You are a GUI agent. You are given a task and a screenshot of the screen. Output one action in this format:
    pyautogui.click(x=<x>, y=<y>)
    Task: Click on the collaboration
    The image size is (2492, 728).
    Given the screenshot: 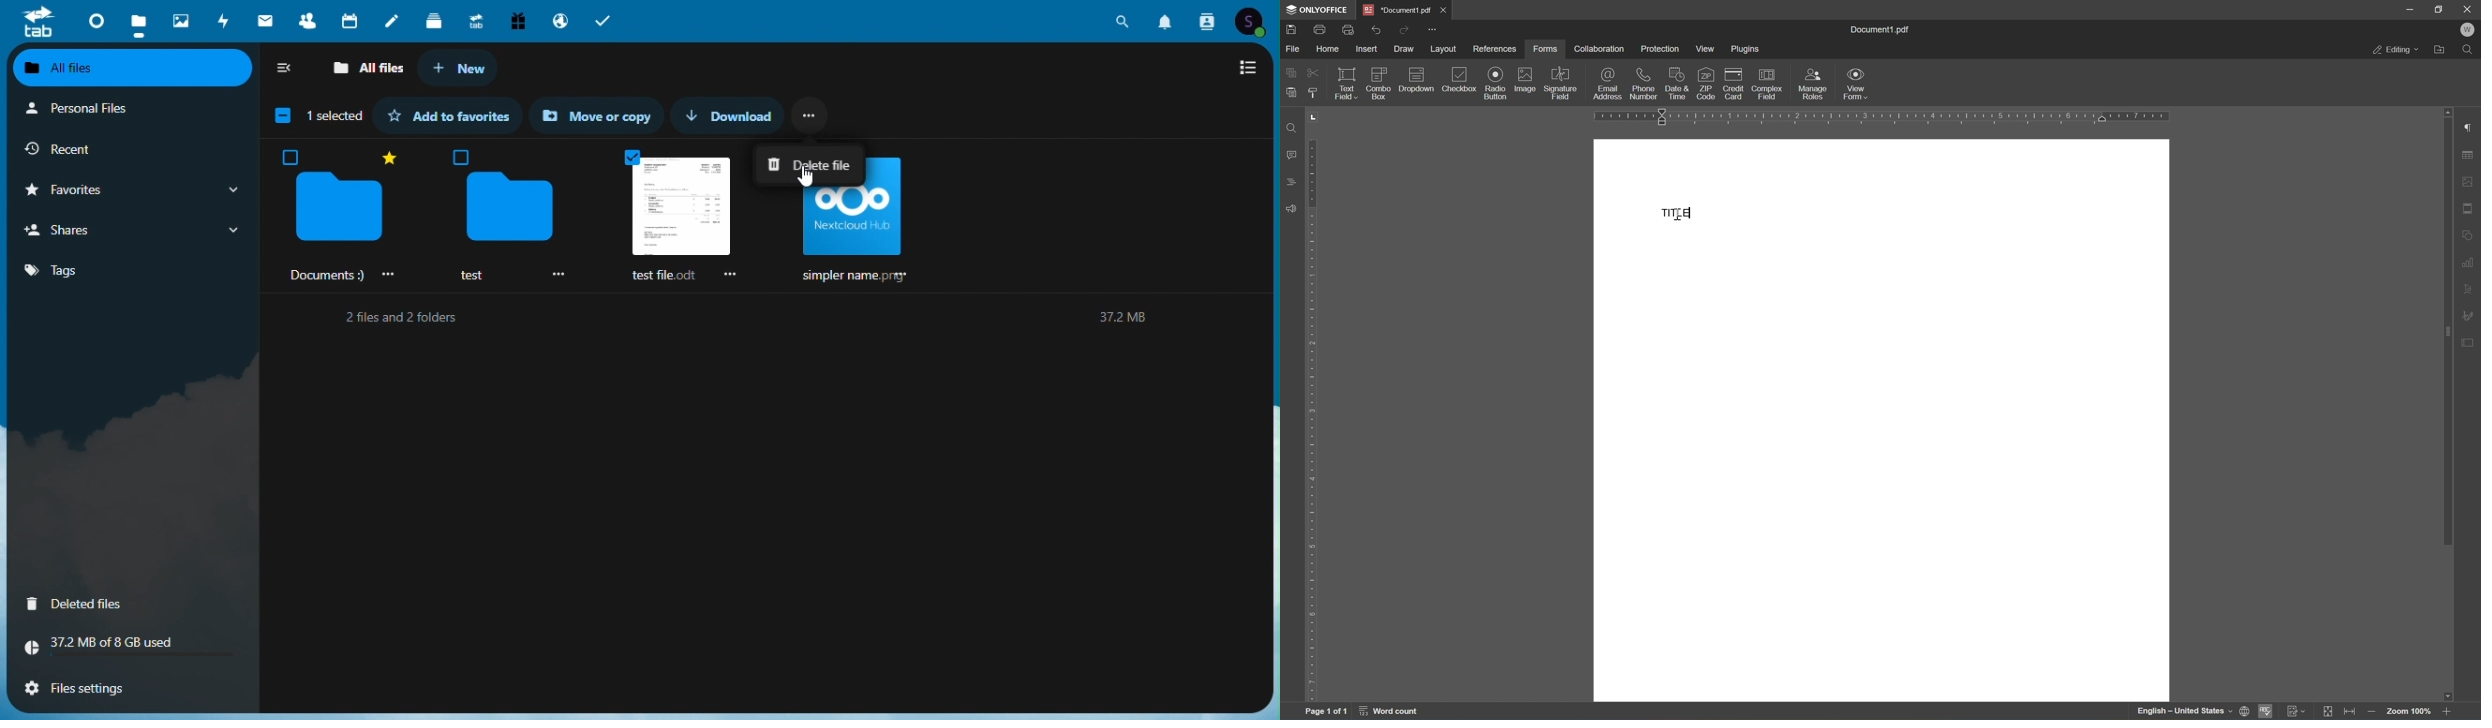 What is the action you would take?
    pyautogui.click(x=1602, y=49)
    